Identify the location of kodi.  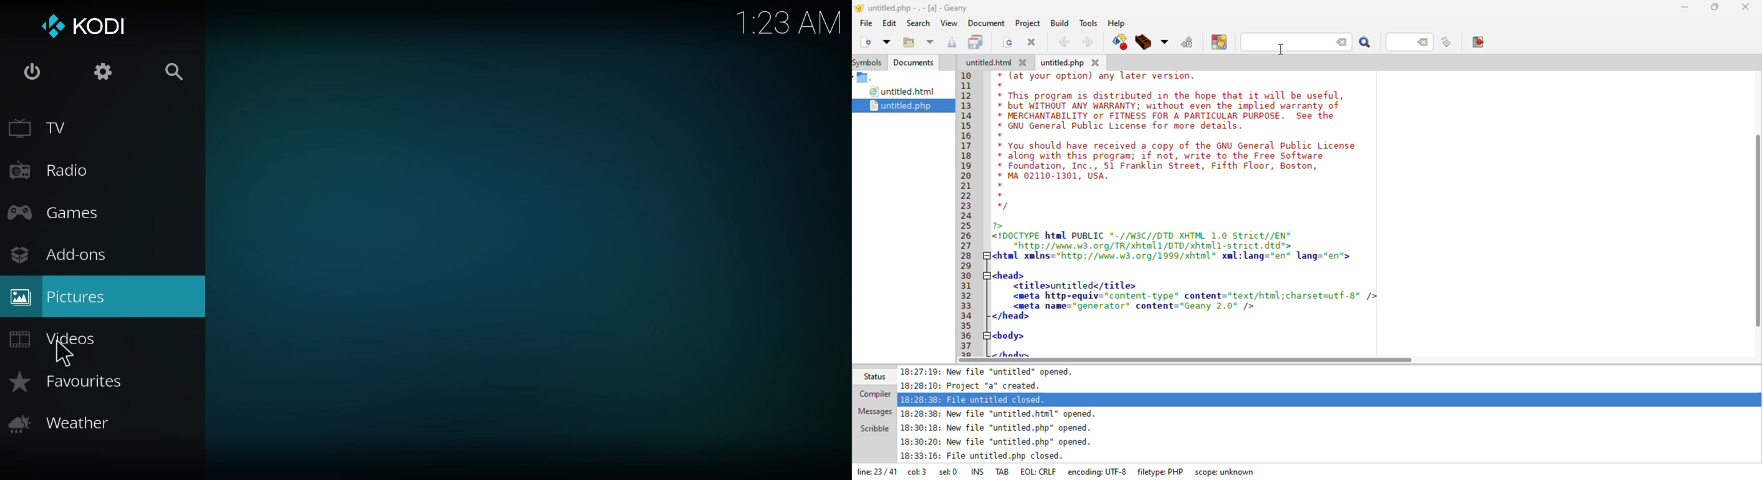
(82, 27).